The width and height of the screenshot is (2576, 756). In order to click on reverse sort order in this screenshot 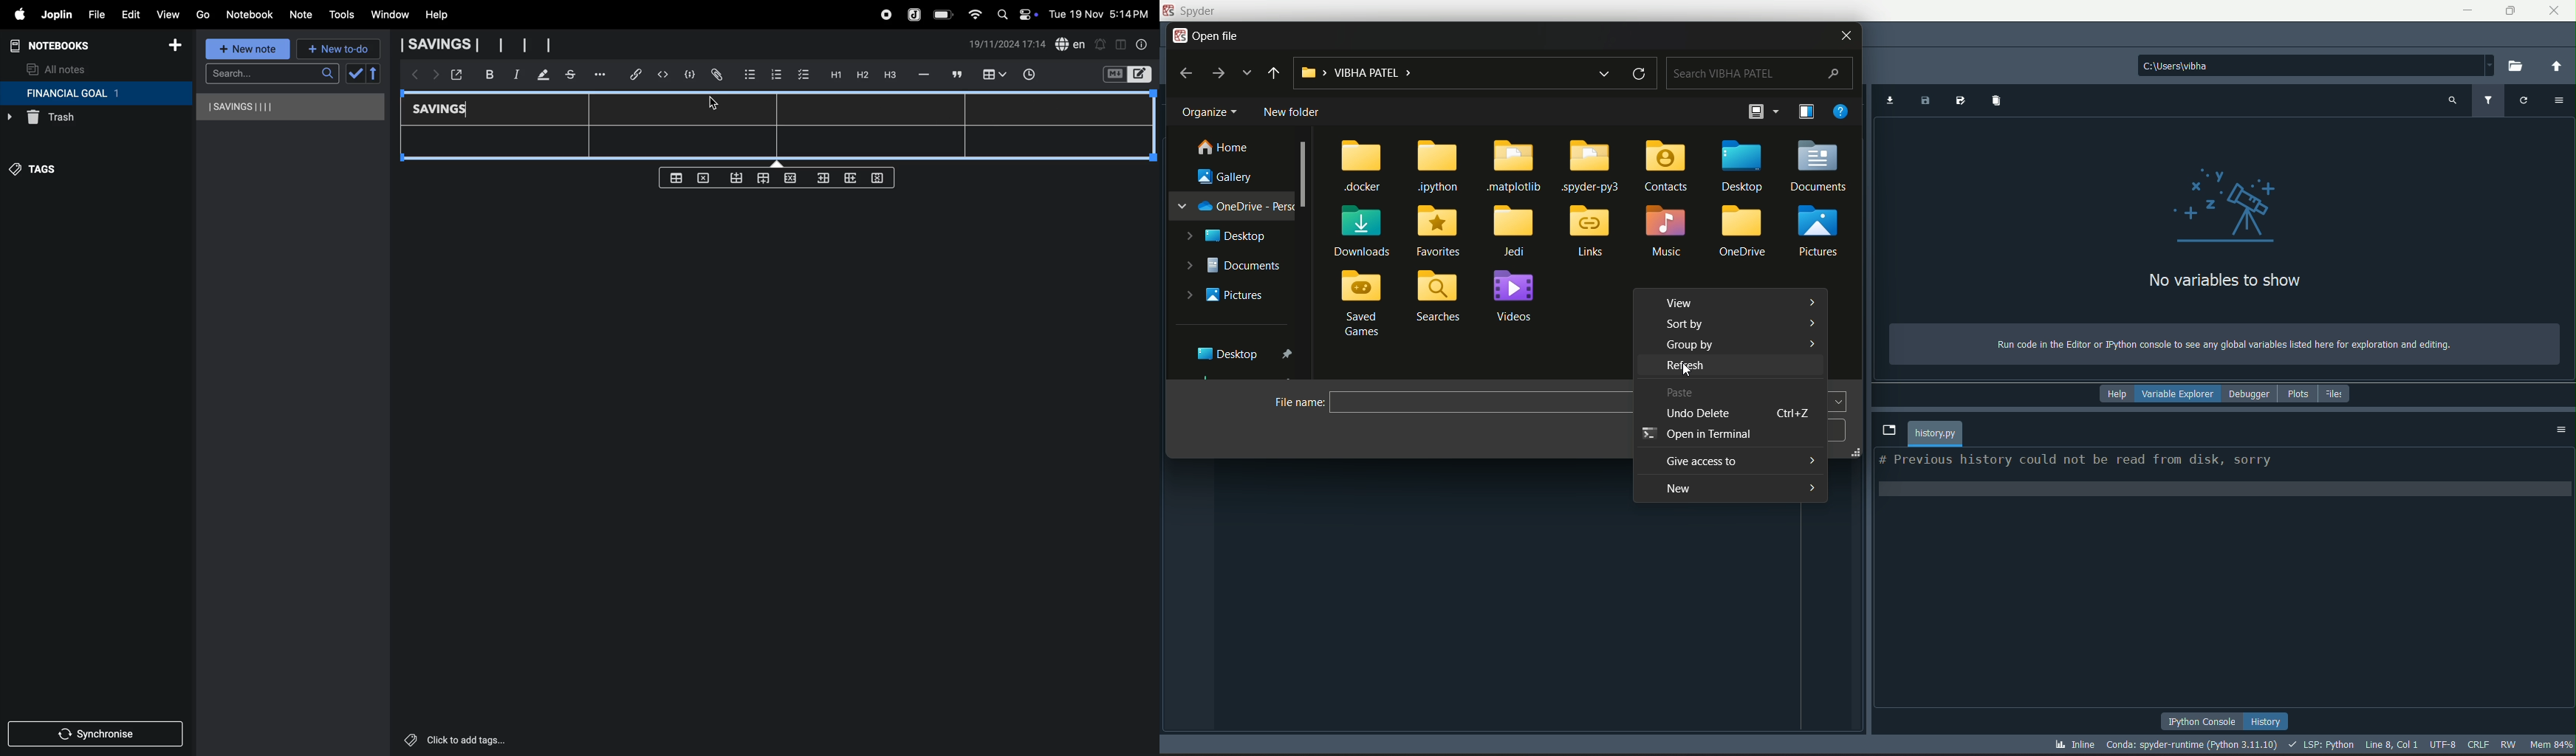, I will do `click(374, 74)`.